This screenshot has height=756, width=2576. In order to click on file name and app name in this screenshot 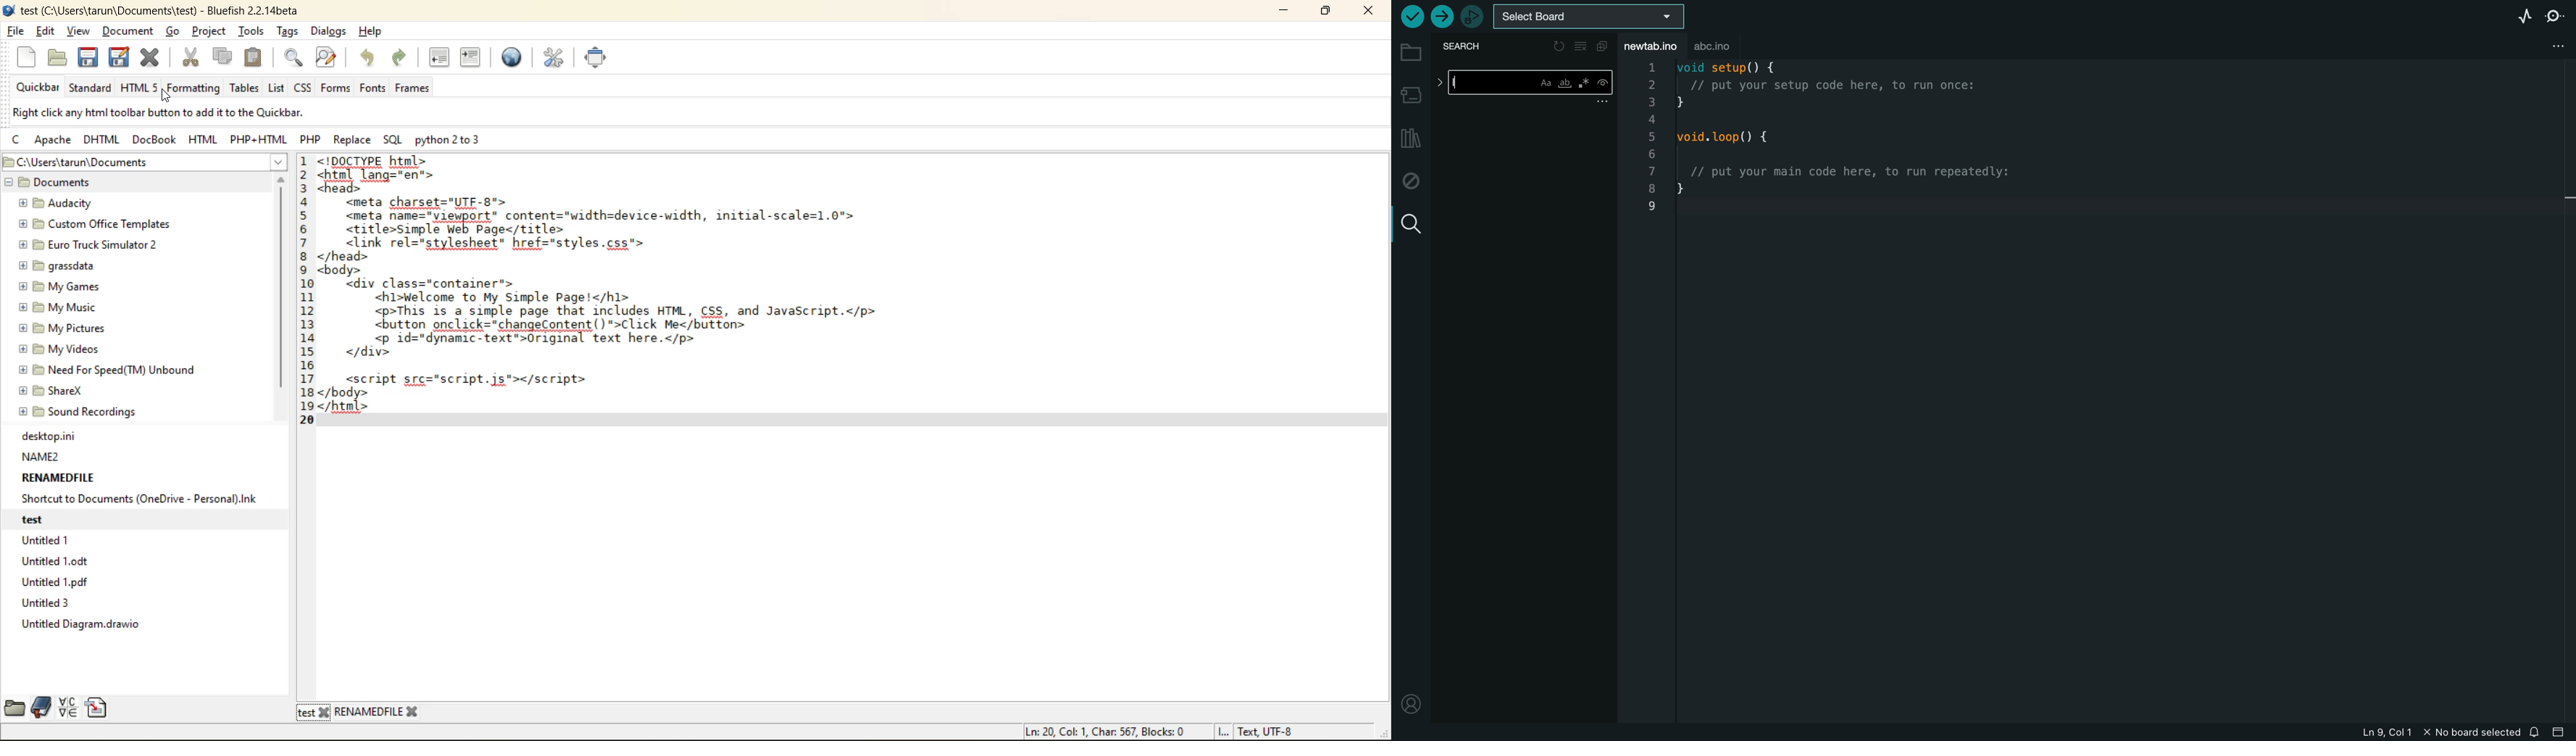, I will do `click(170, 11)`.